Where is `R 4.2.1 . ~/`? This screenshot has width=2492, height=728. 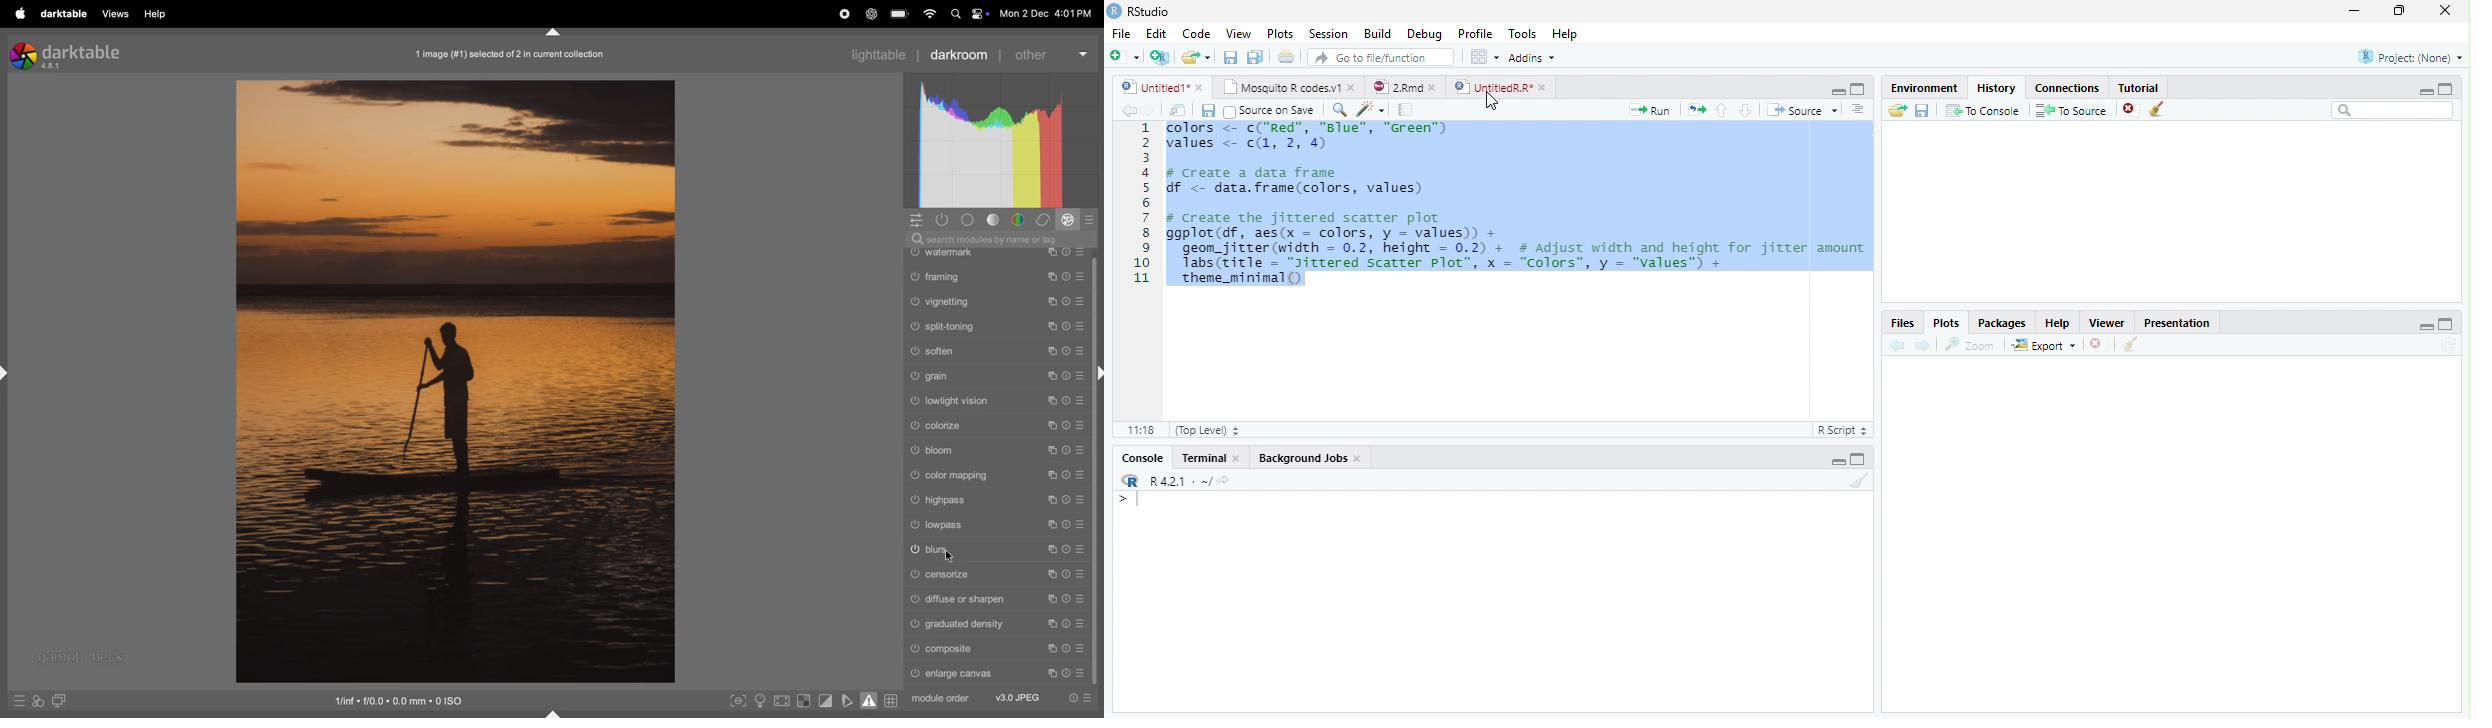 R 4.2.1 . ~/ is located at coordinates (1180, 481).